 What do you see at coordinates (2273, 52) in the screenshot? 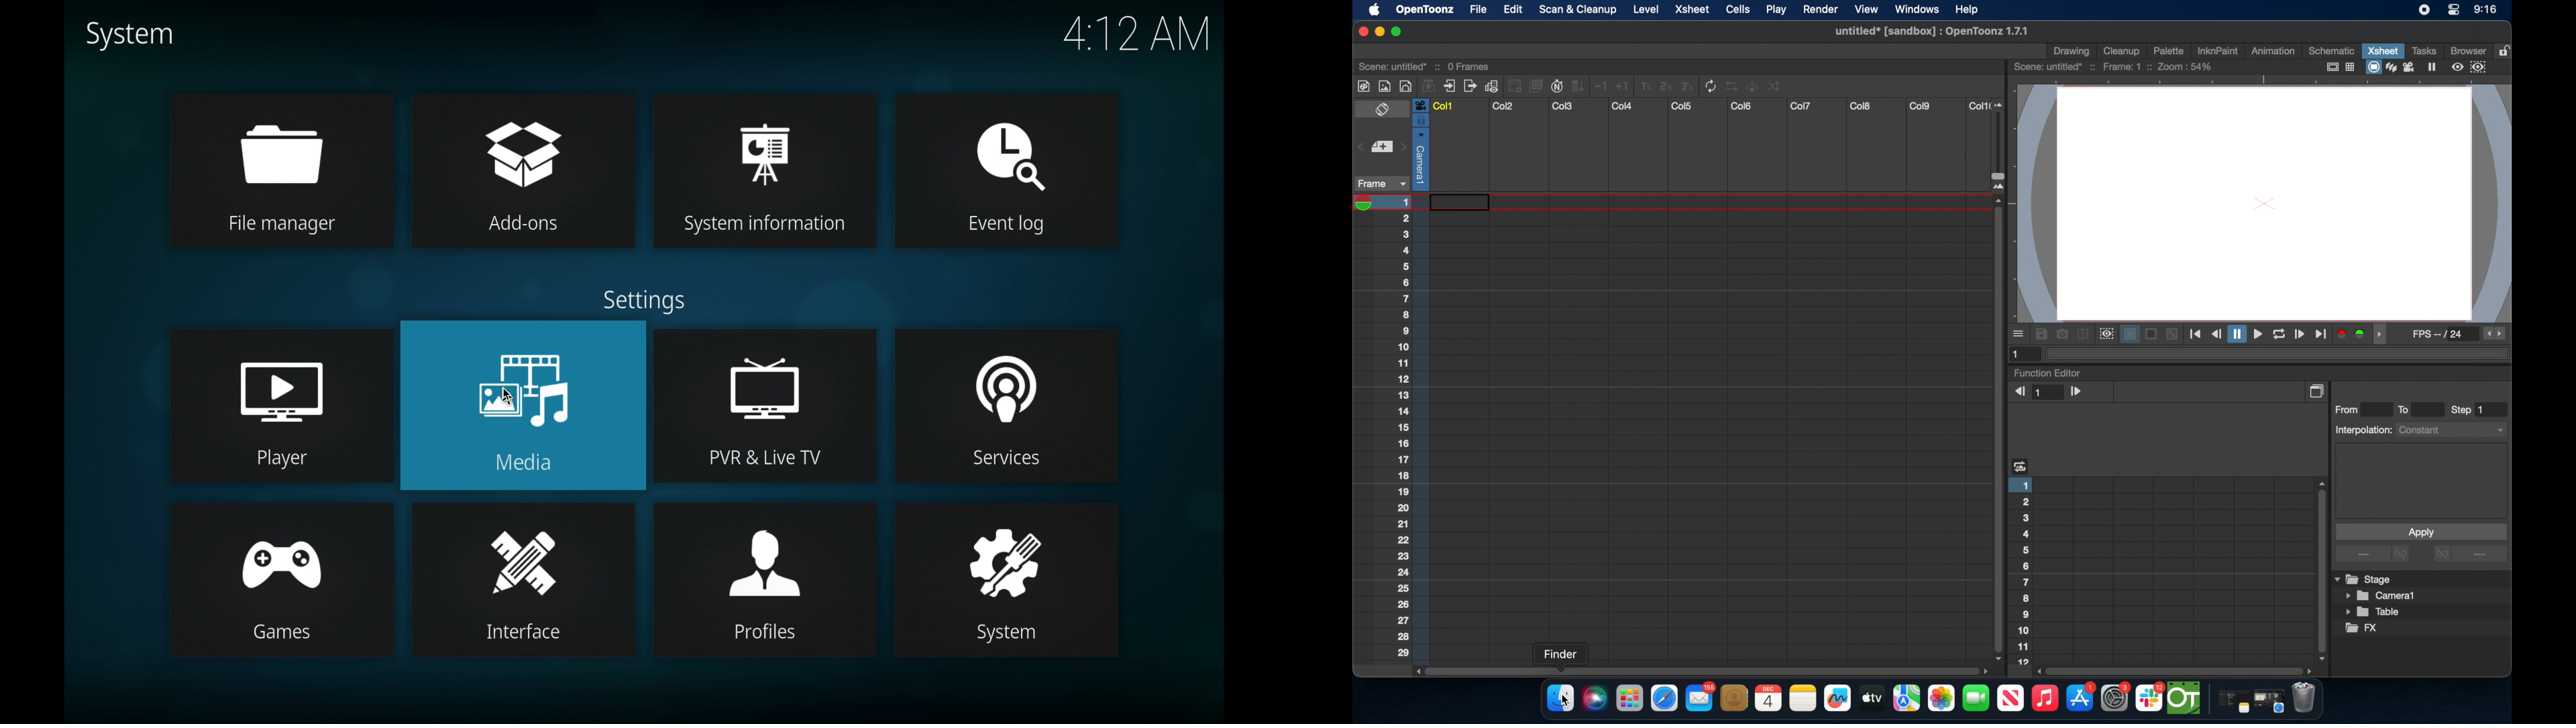
I see `animation` at bounding box center [2273, 52].